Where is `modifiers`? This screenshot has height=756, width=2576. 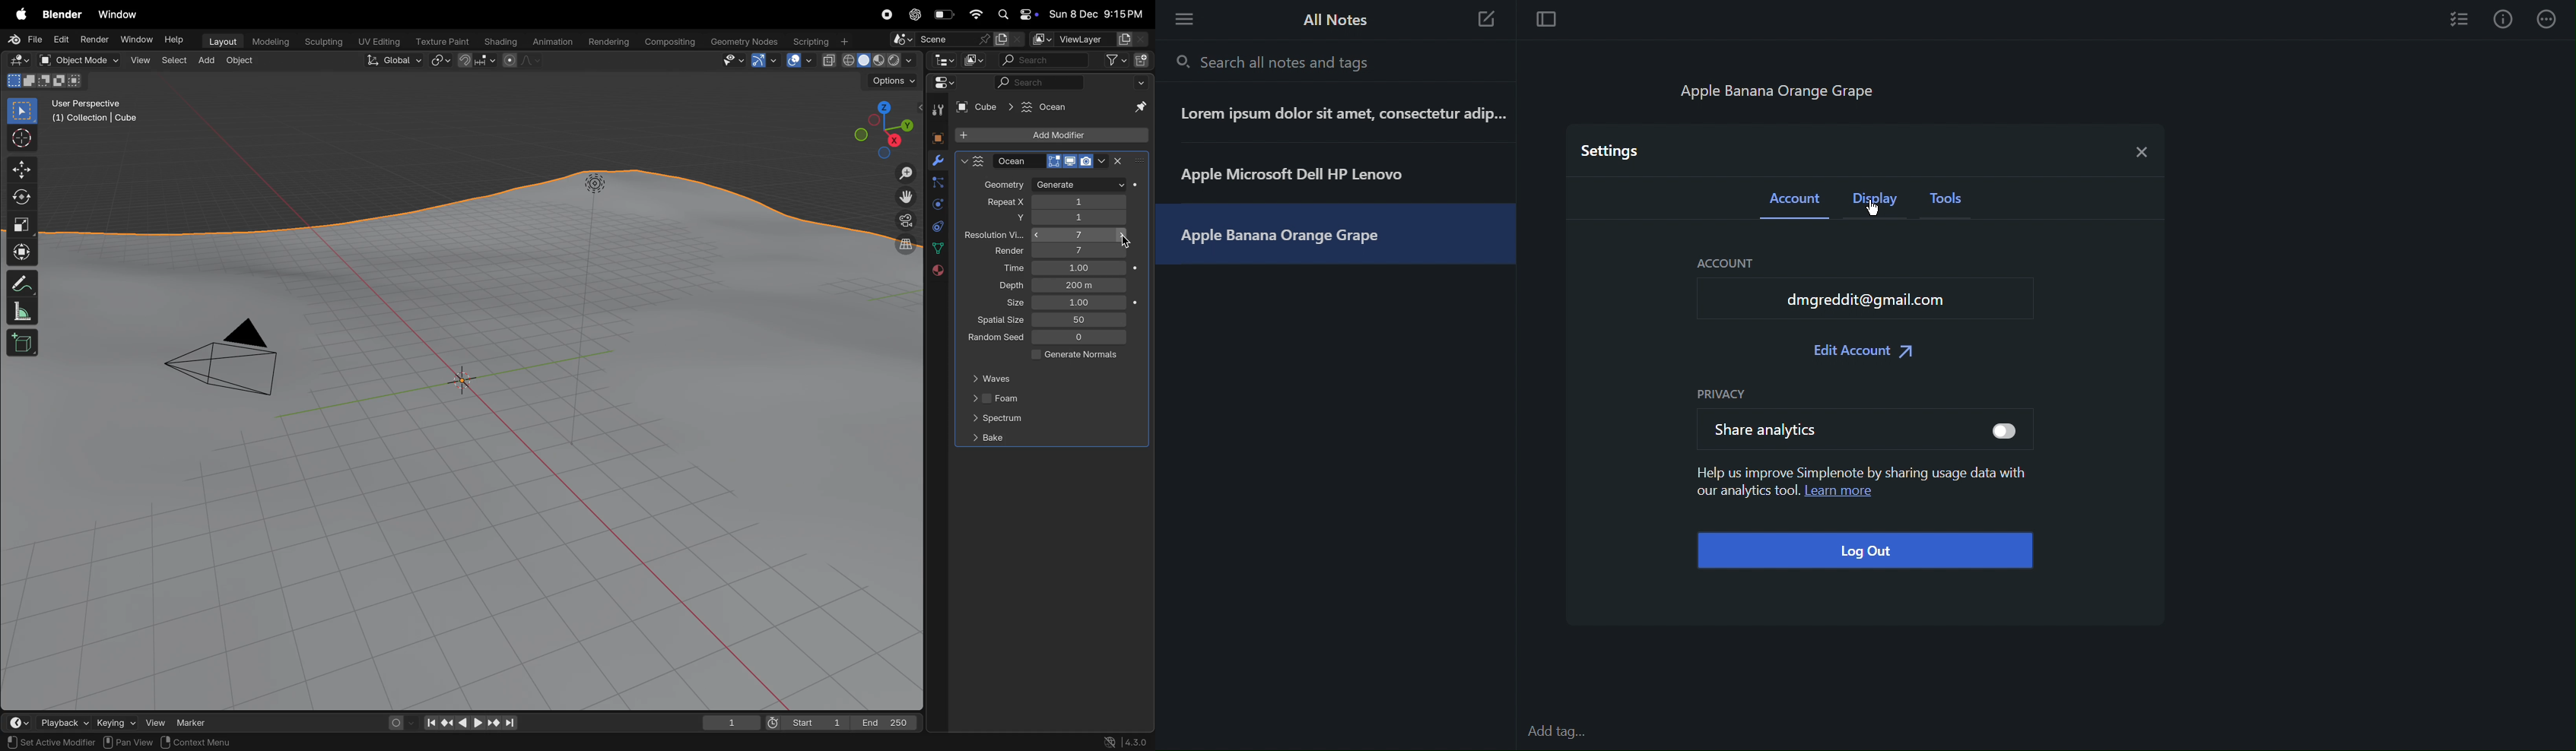
modifiers is located at coordinates (938, 161).